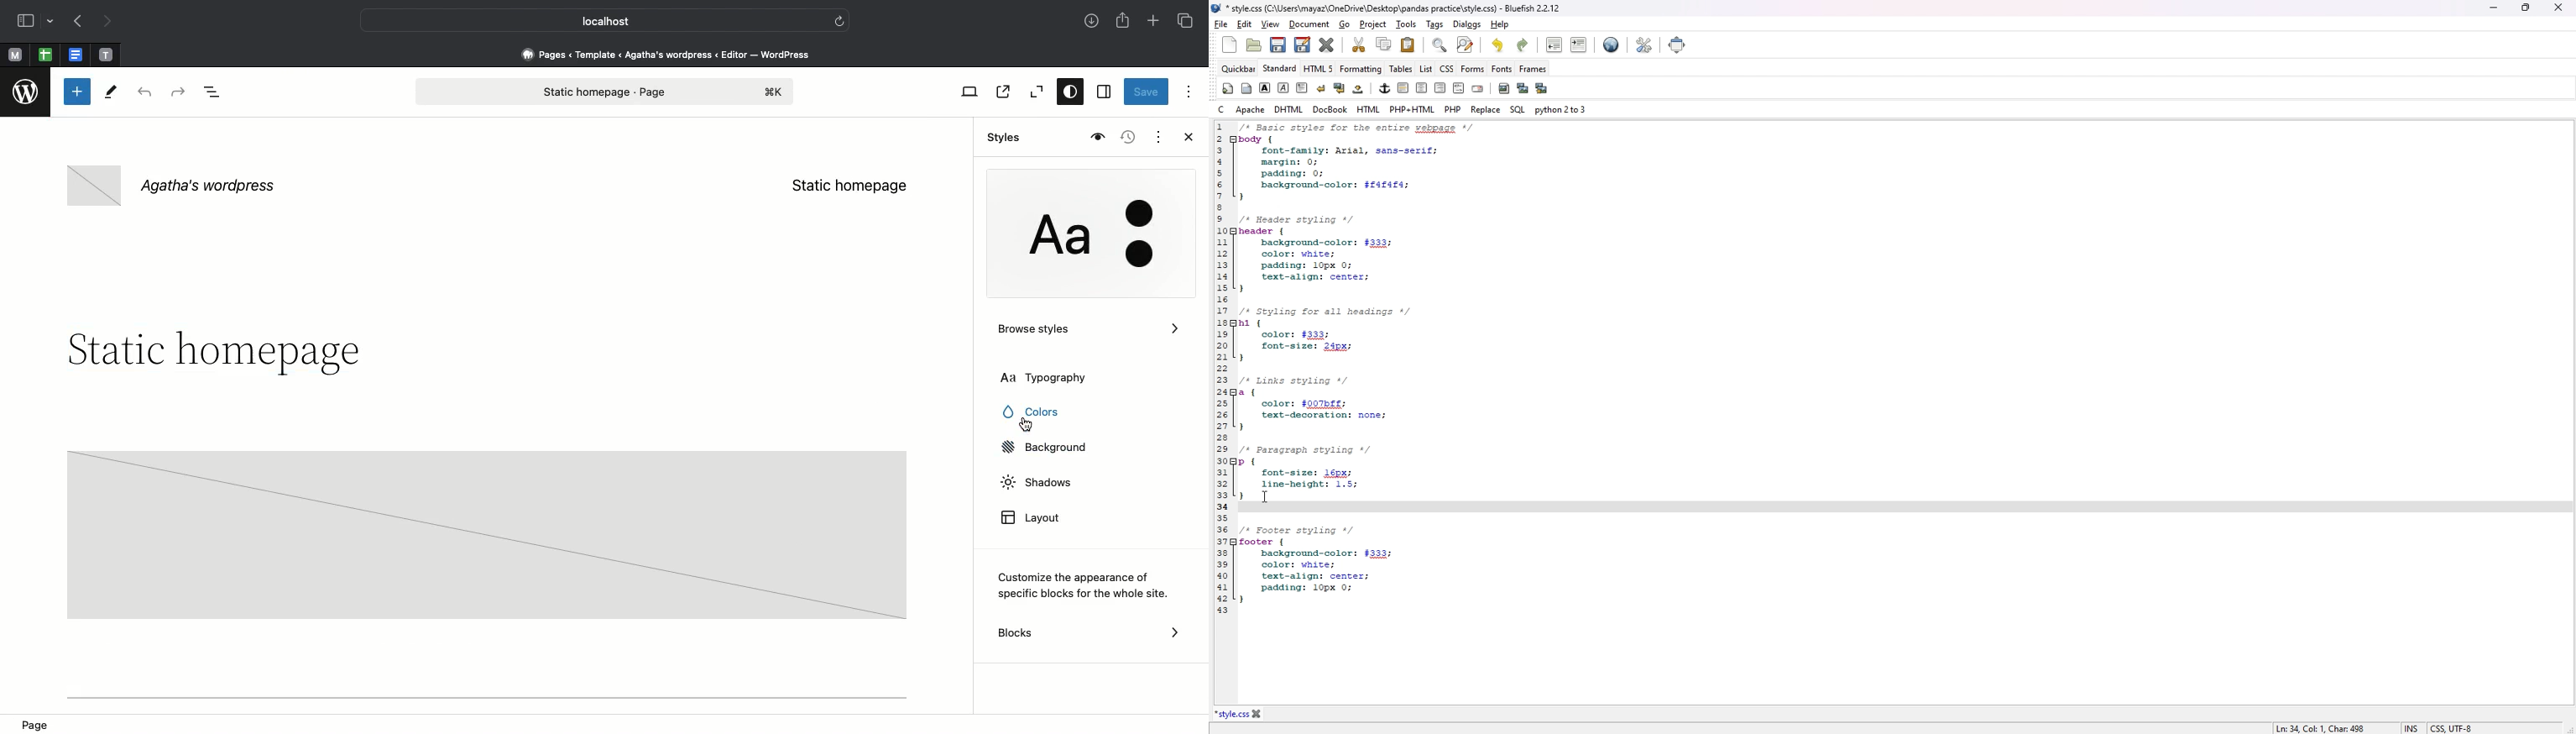  I want to click on apache, so click(1251, 109).